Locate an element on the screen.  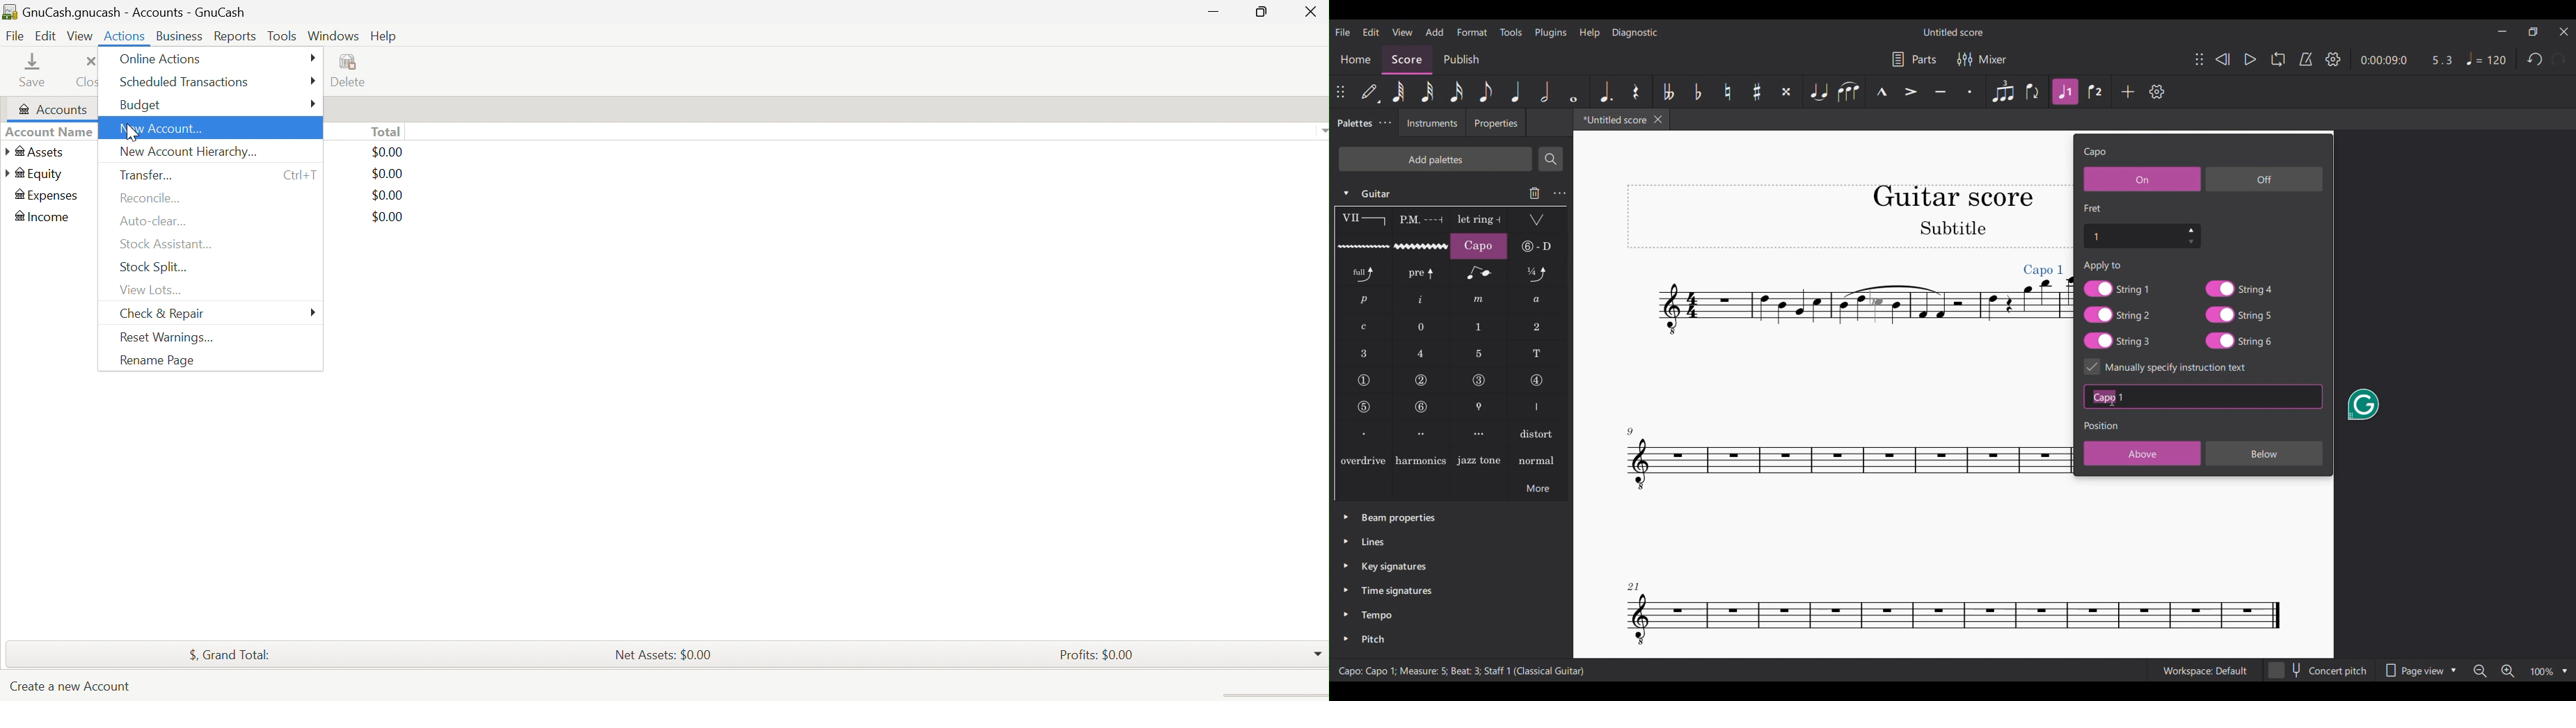
Toggle double sharp is located at coordinates (1786, 92).